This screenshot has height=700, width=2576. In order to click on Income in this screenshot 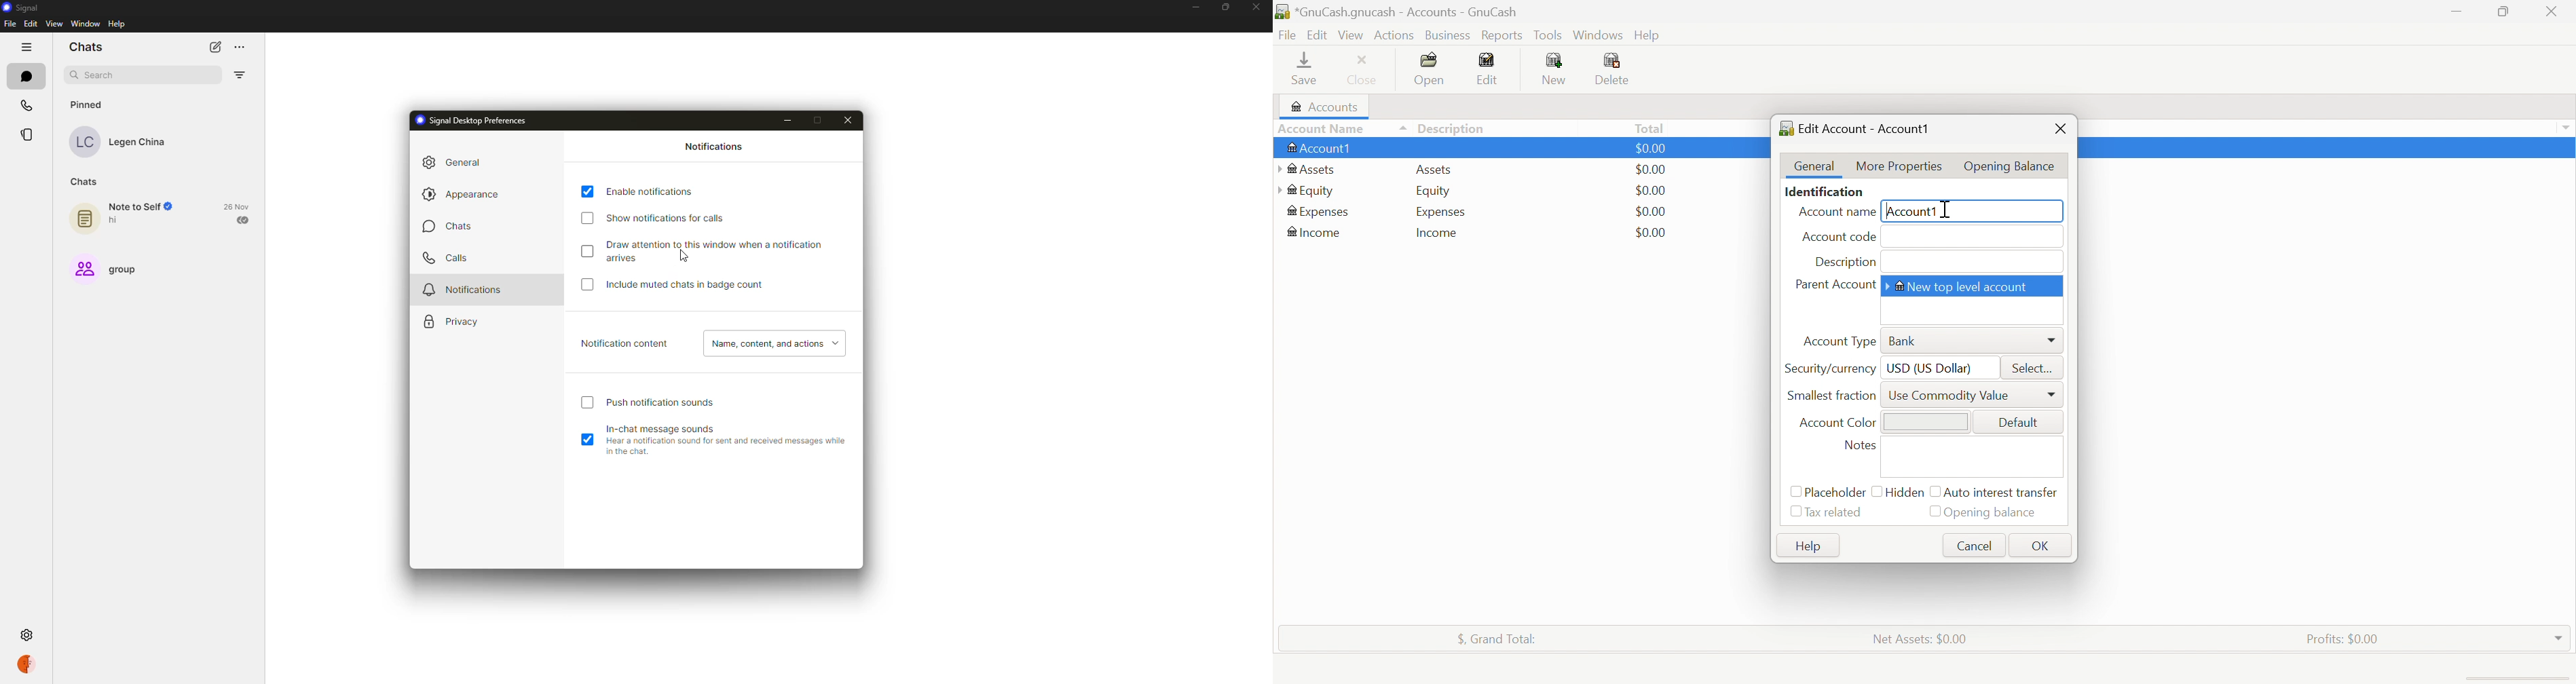, I will do `click(1438, 235)`.